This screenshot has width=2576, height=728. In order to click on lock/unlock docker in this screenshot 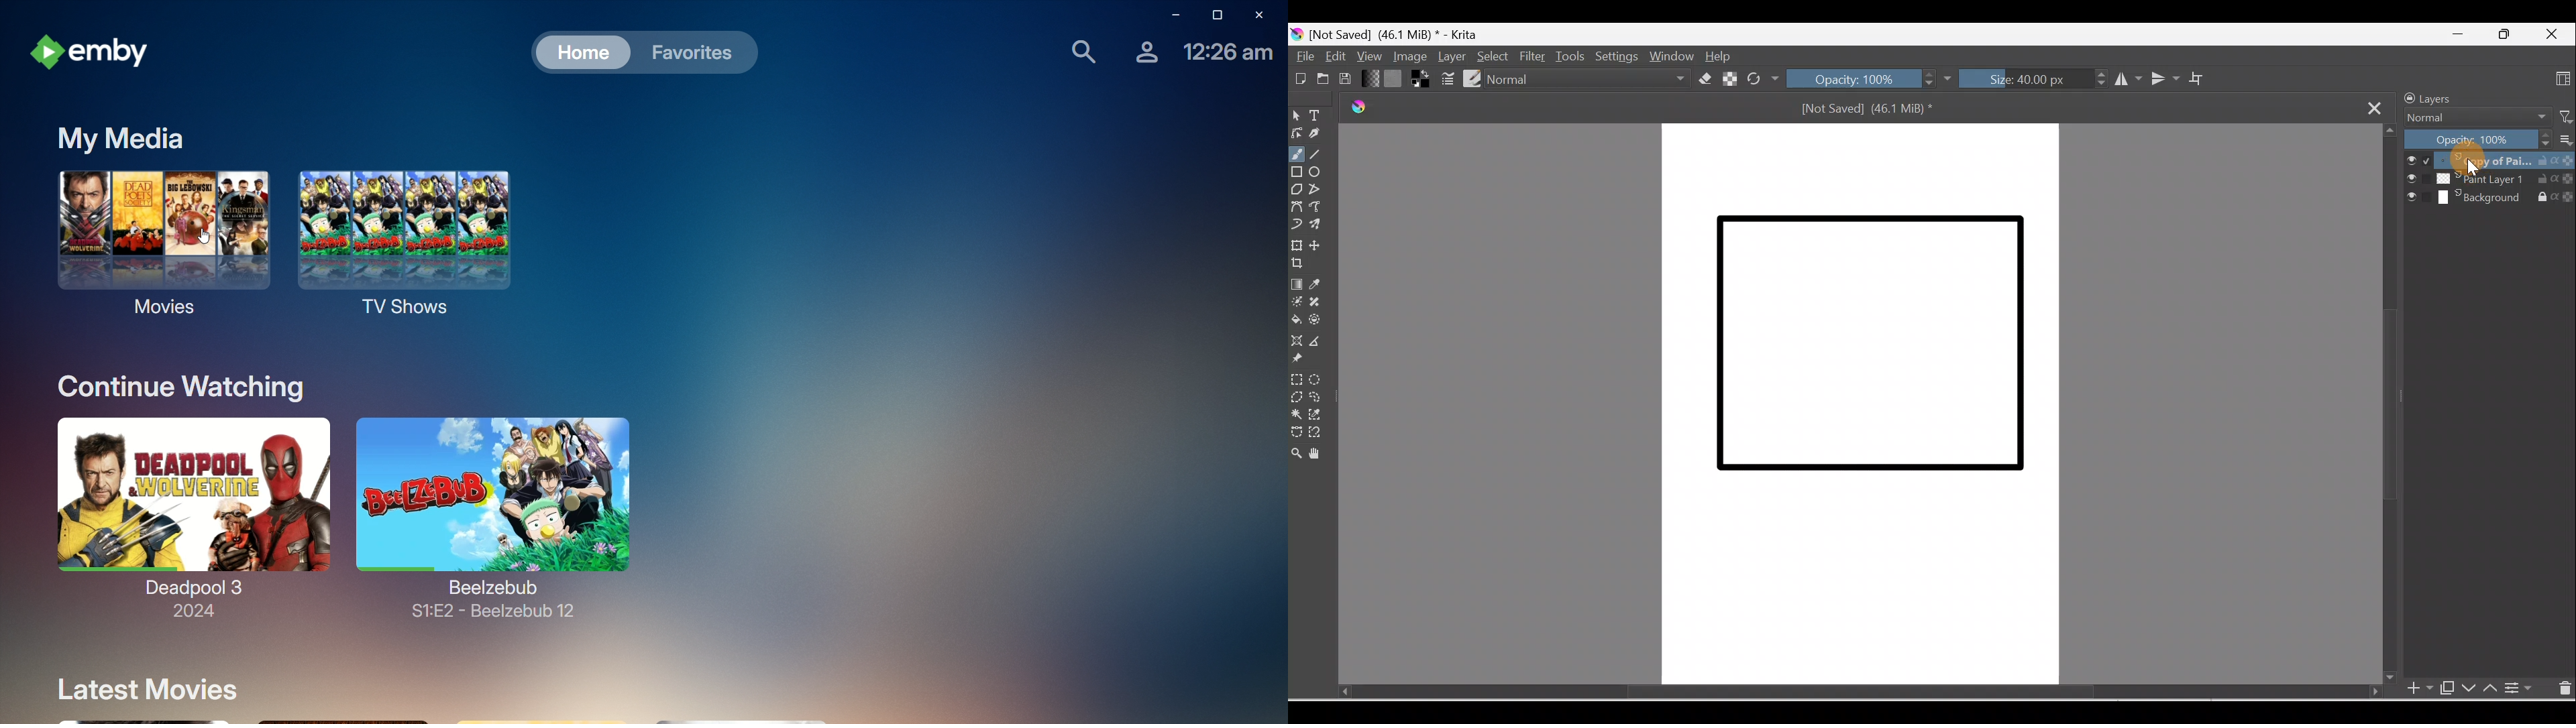, I will do `click(2407, 99)`.